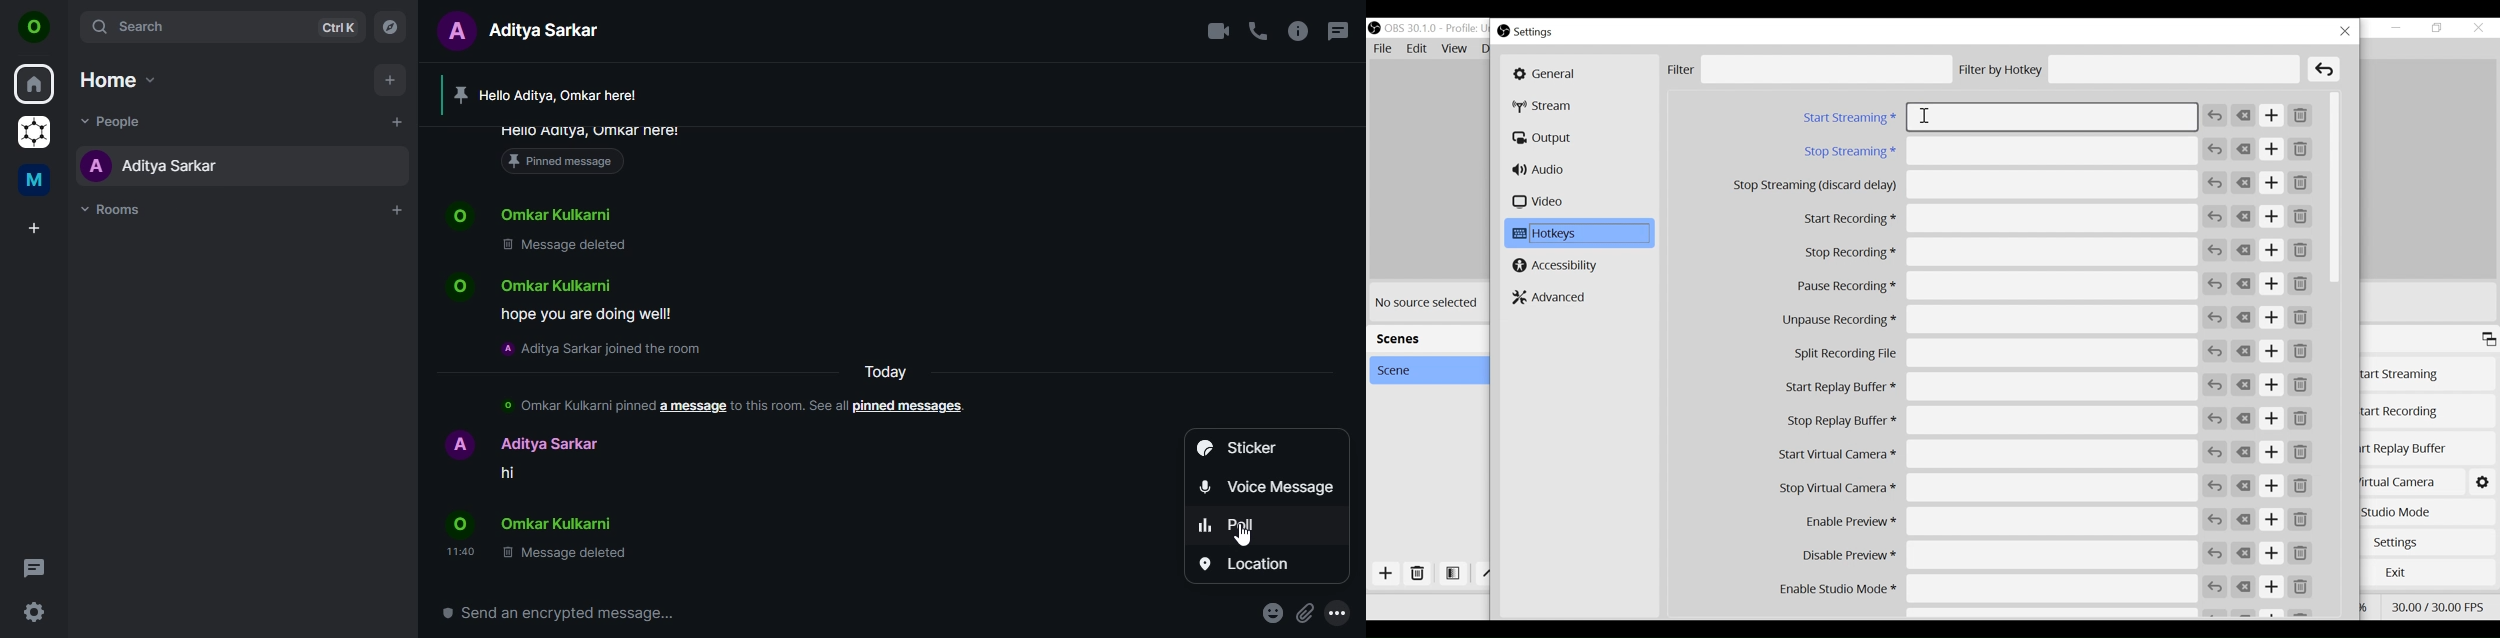 The image size is (2520, 644). Describe the element at coordinates (2478, 28) in the screenshot. I see `Close` at that location.